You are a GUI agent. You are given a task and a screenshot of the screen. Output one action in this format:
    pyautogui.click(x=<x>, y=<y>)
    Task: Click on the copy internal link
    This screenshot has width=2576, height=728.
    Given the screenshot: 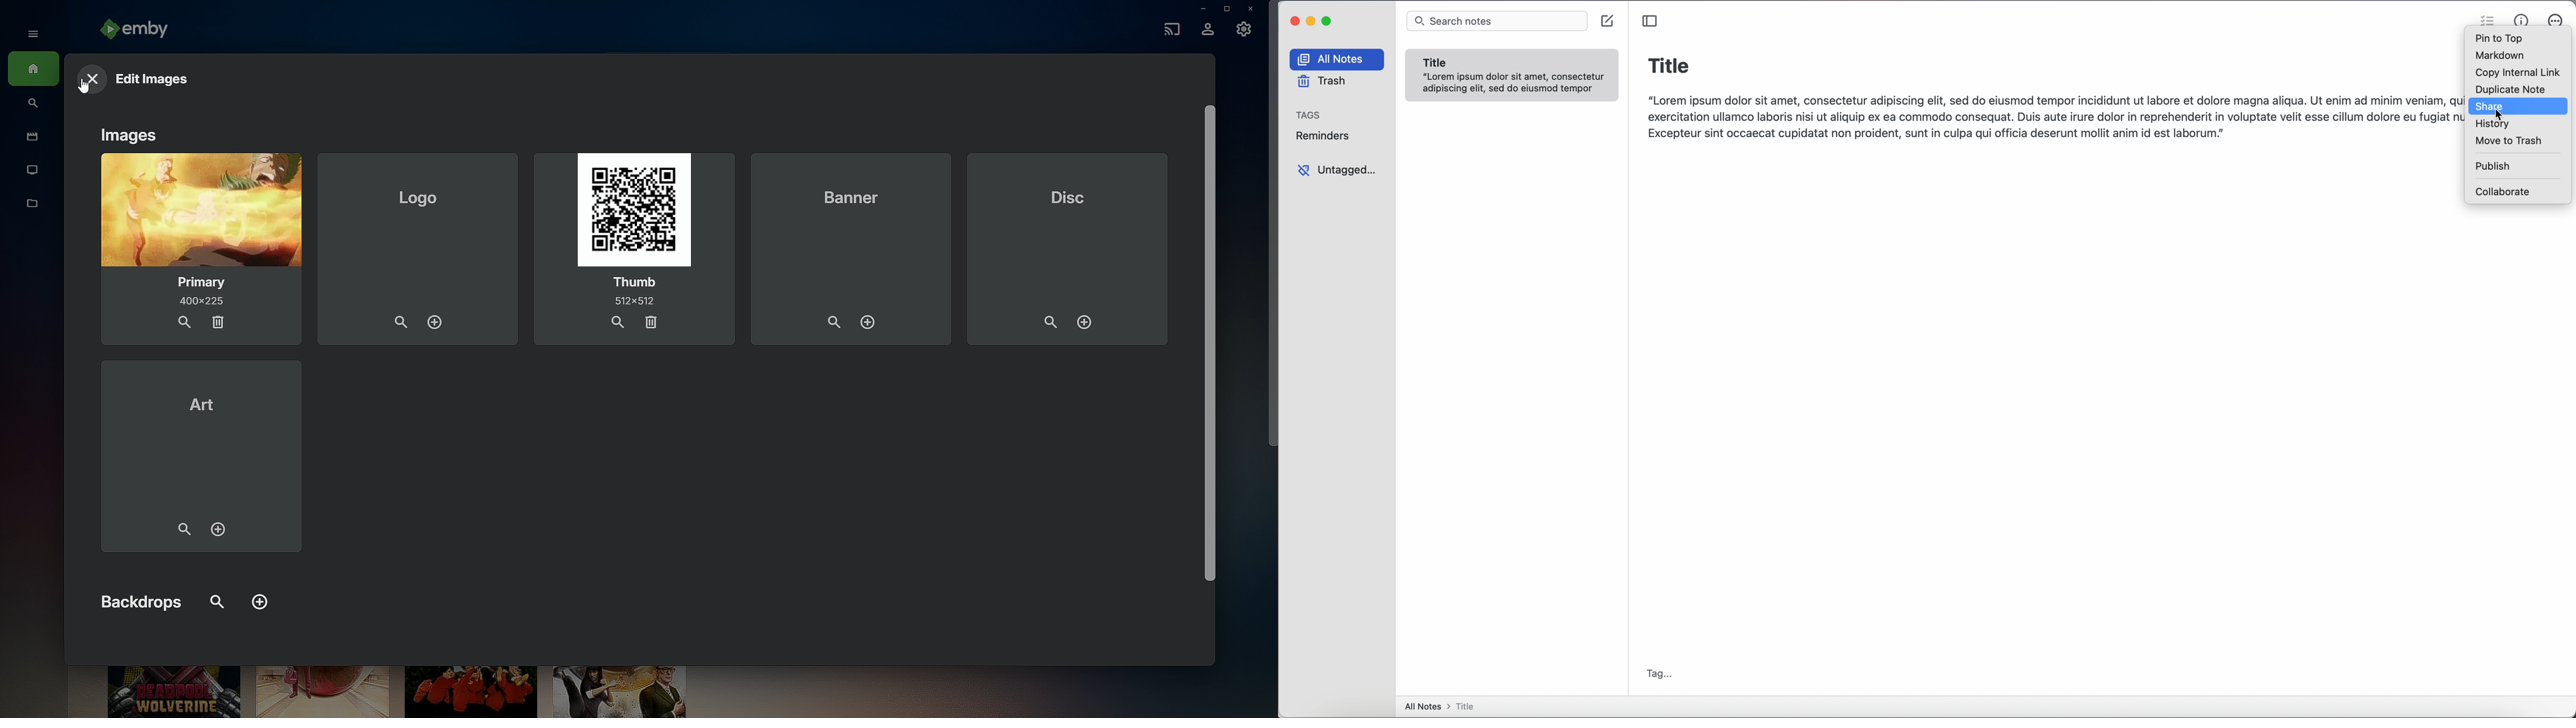 What is the action you would take?
    pyautogui.click(x=2517, y=73)
    